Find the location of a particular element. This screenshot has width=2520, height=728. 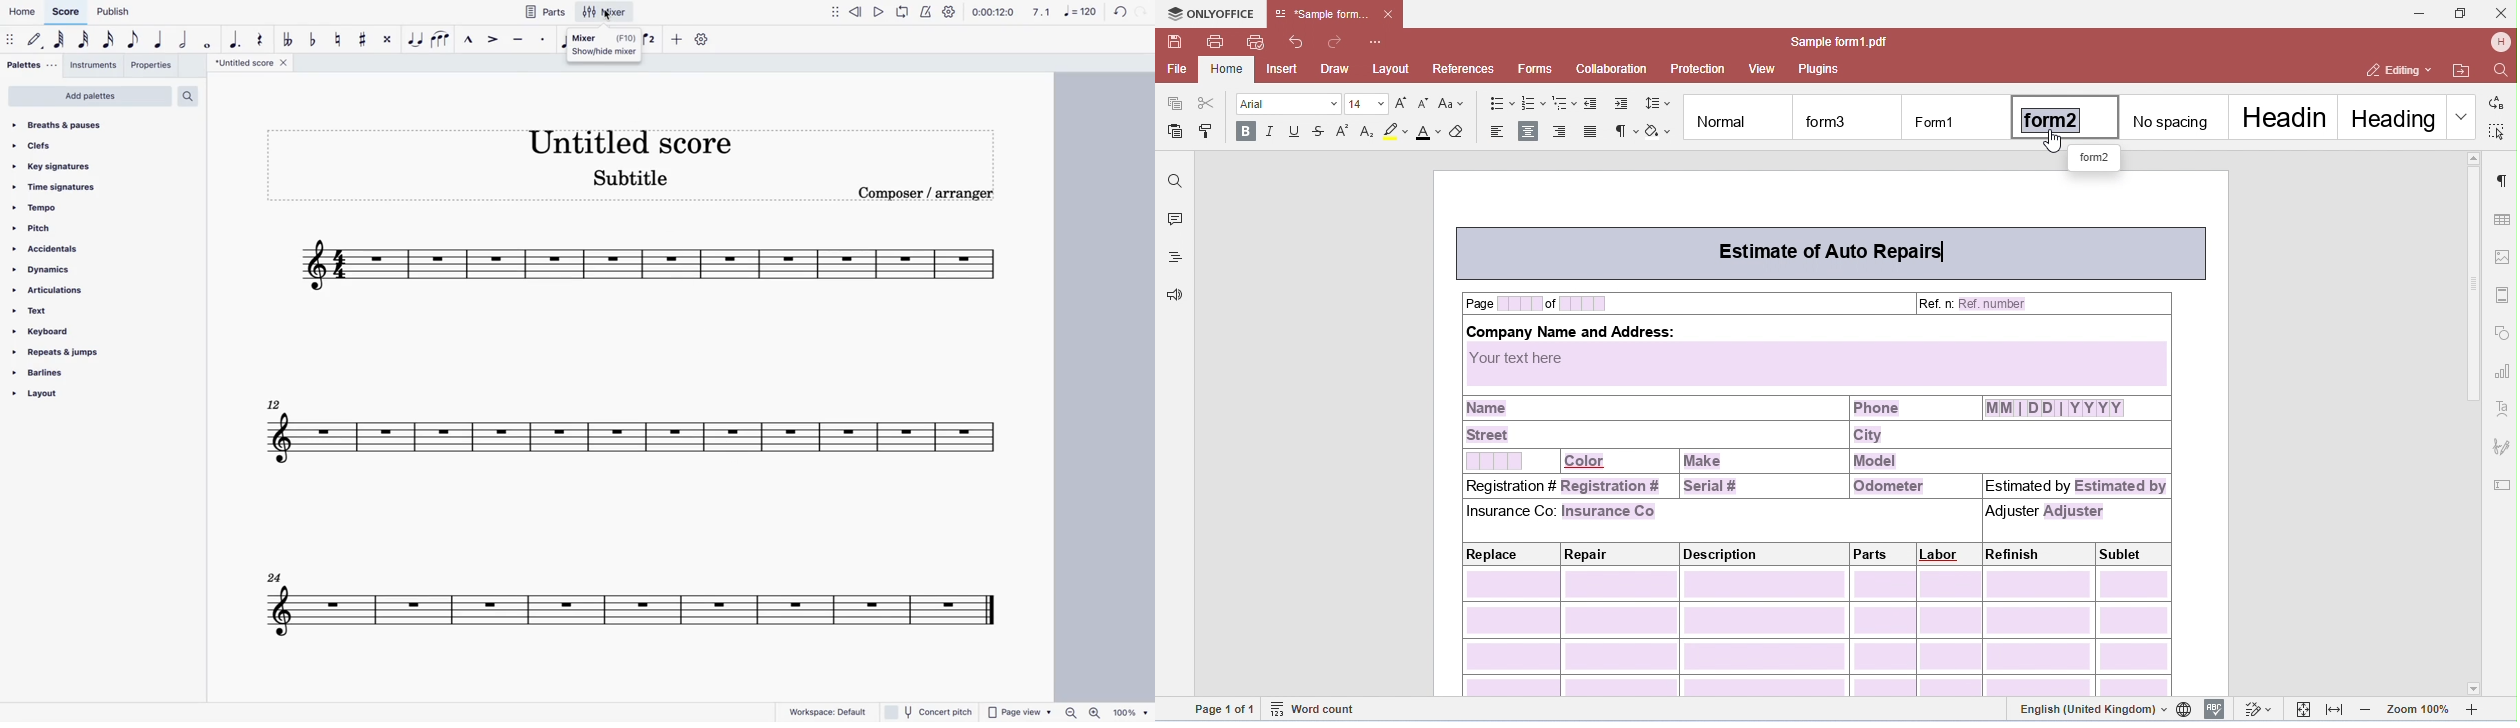

repeats & jumps is located at coordinates (69, 352).